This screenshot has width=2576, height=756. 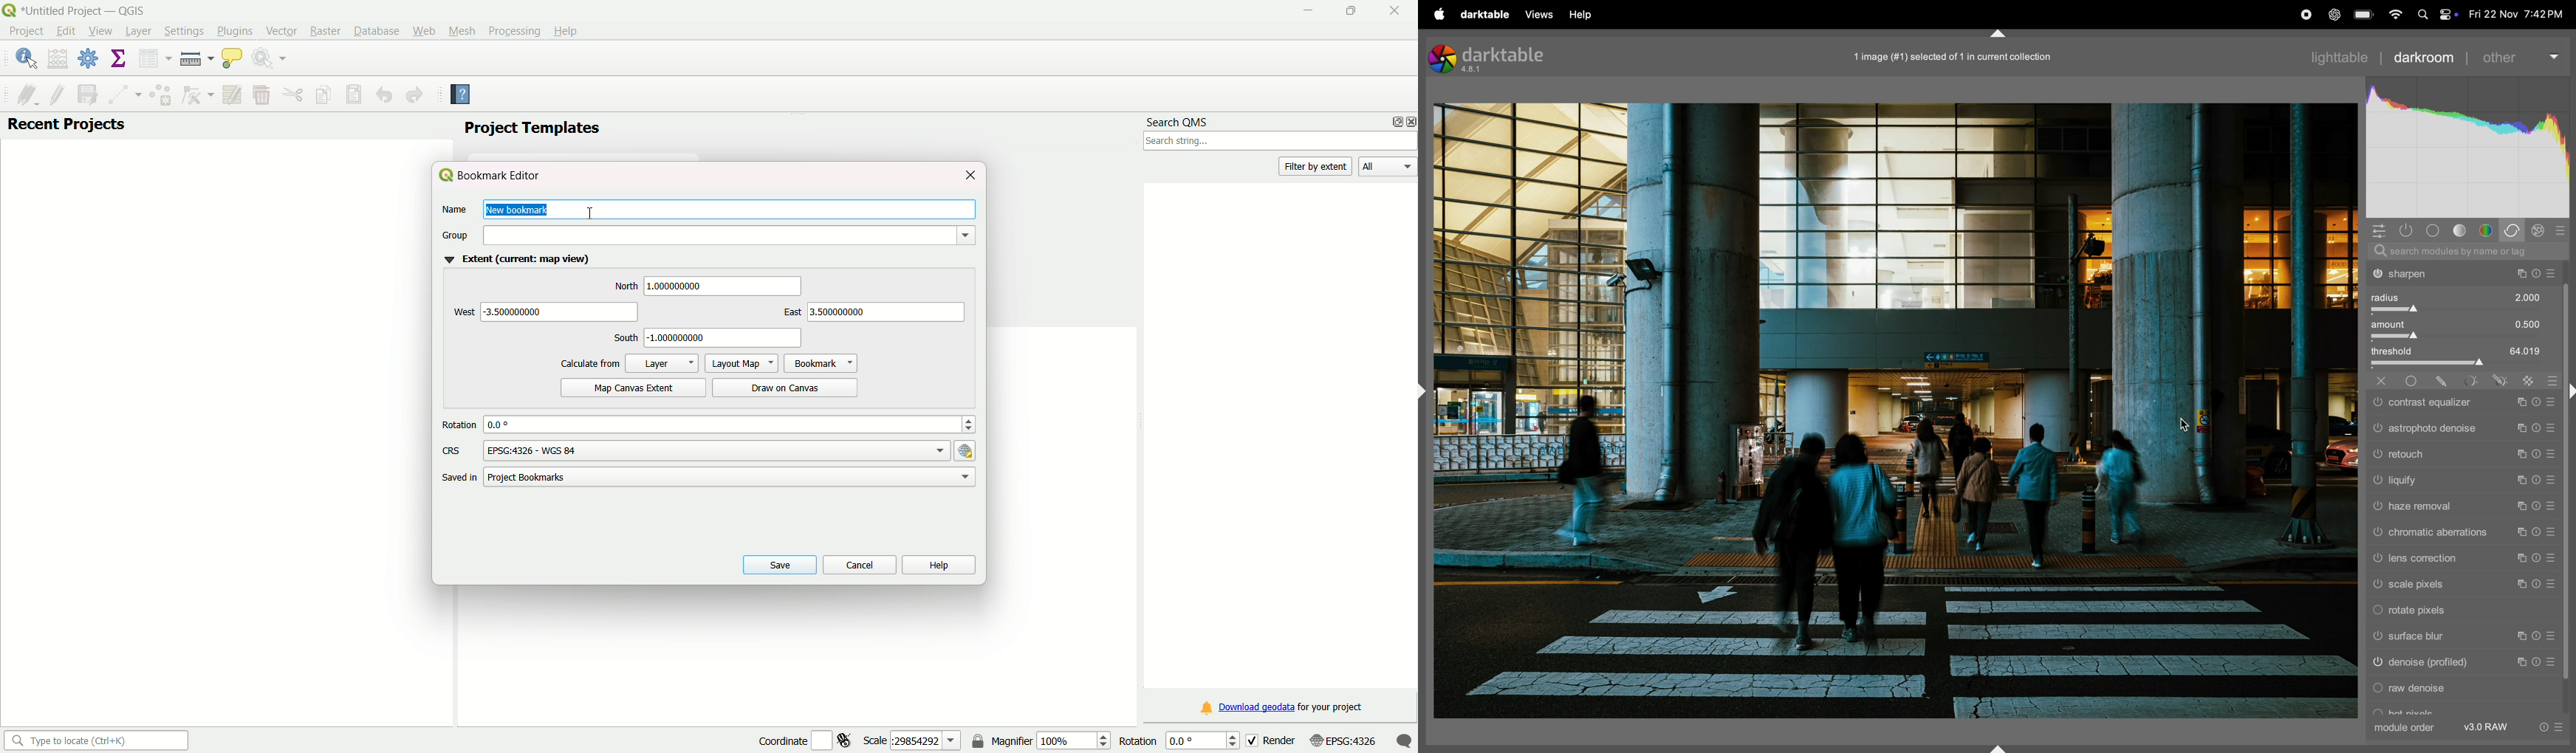 I want to click on options, so click(x=1393, y=121).